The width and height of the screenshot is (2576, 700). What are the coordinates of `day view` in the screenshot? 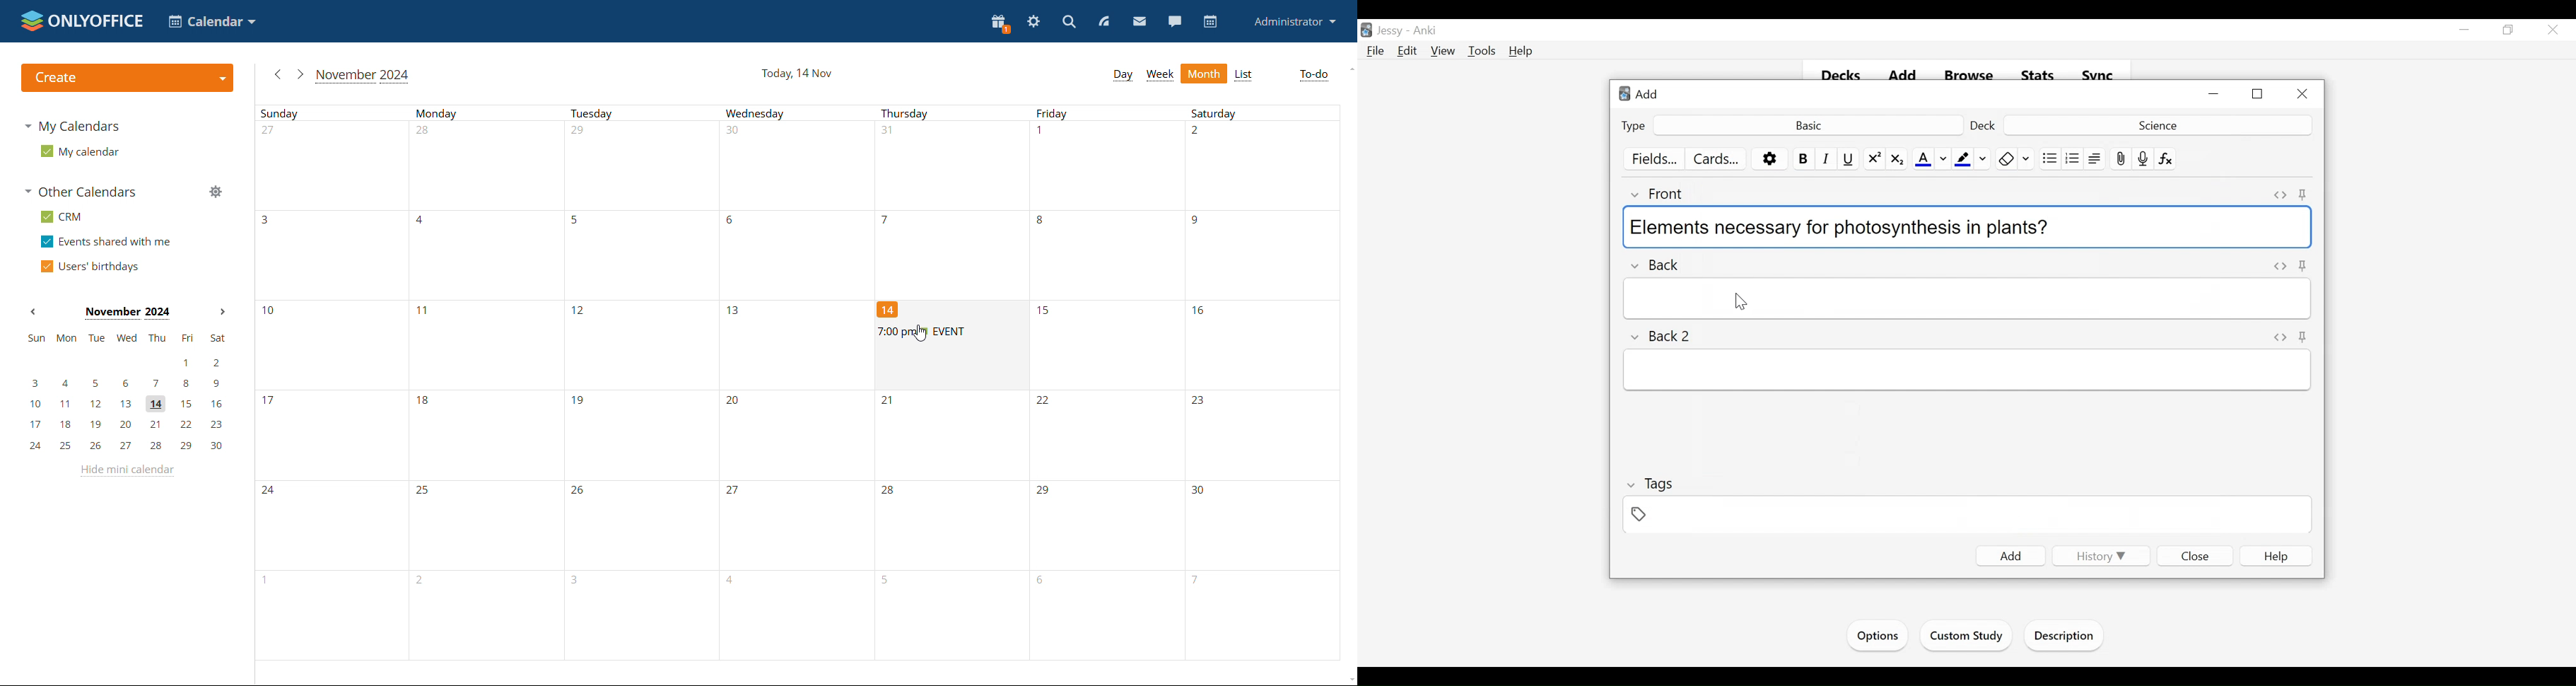 It's located at (1123, 75).